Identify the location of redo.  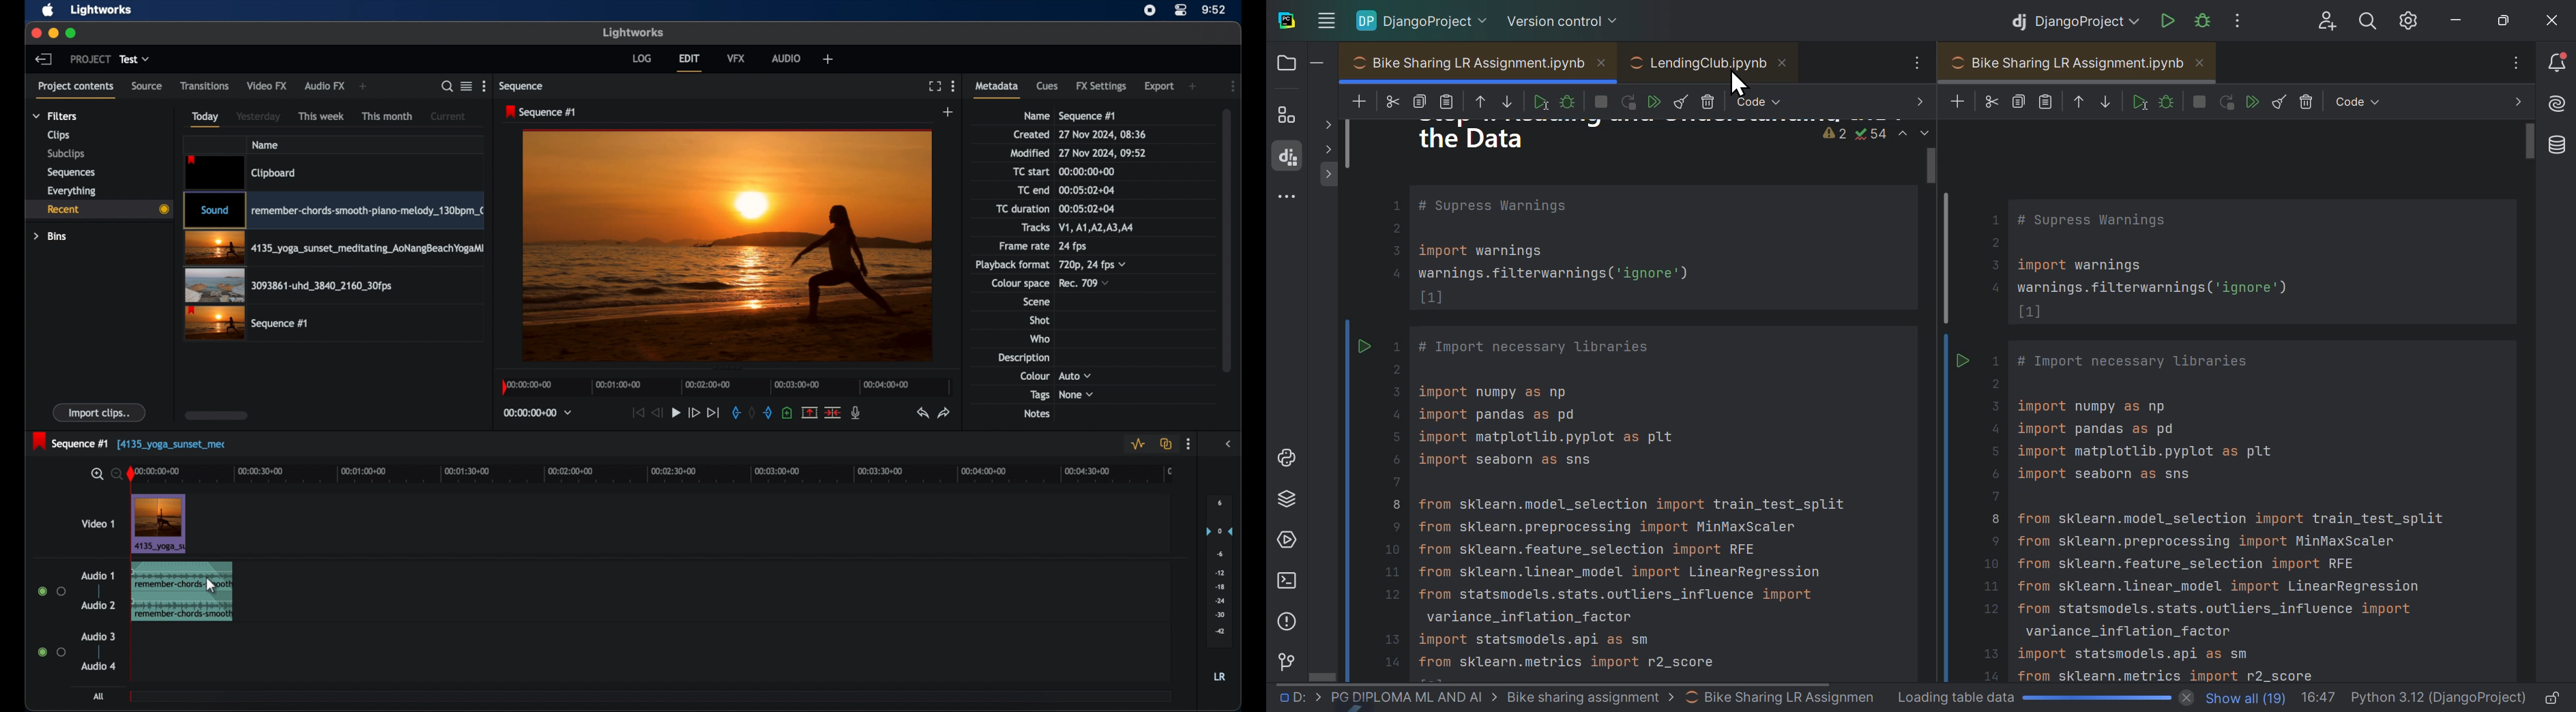
(944, 412).